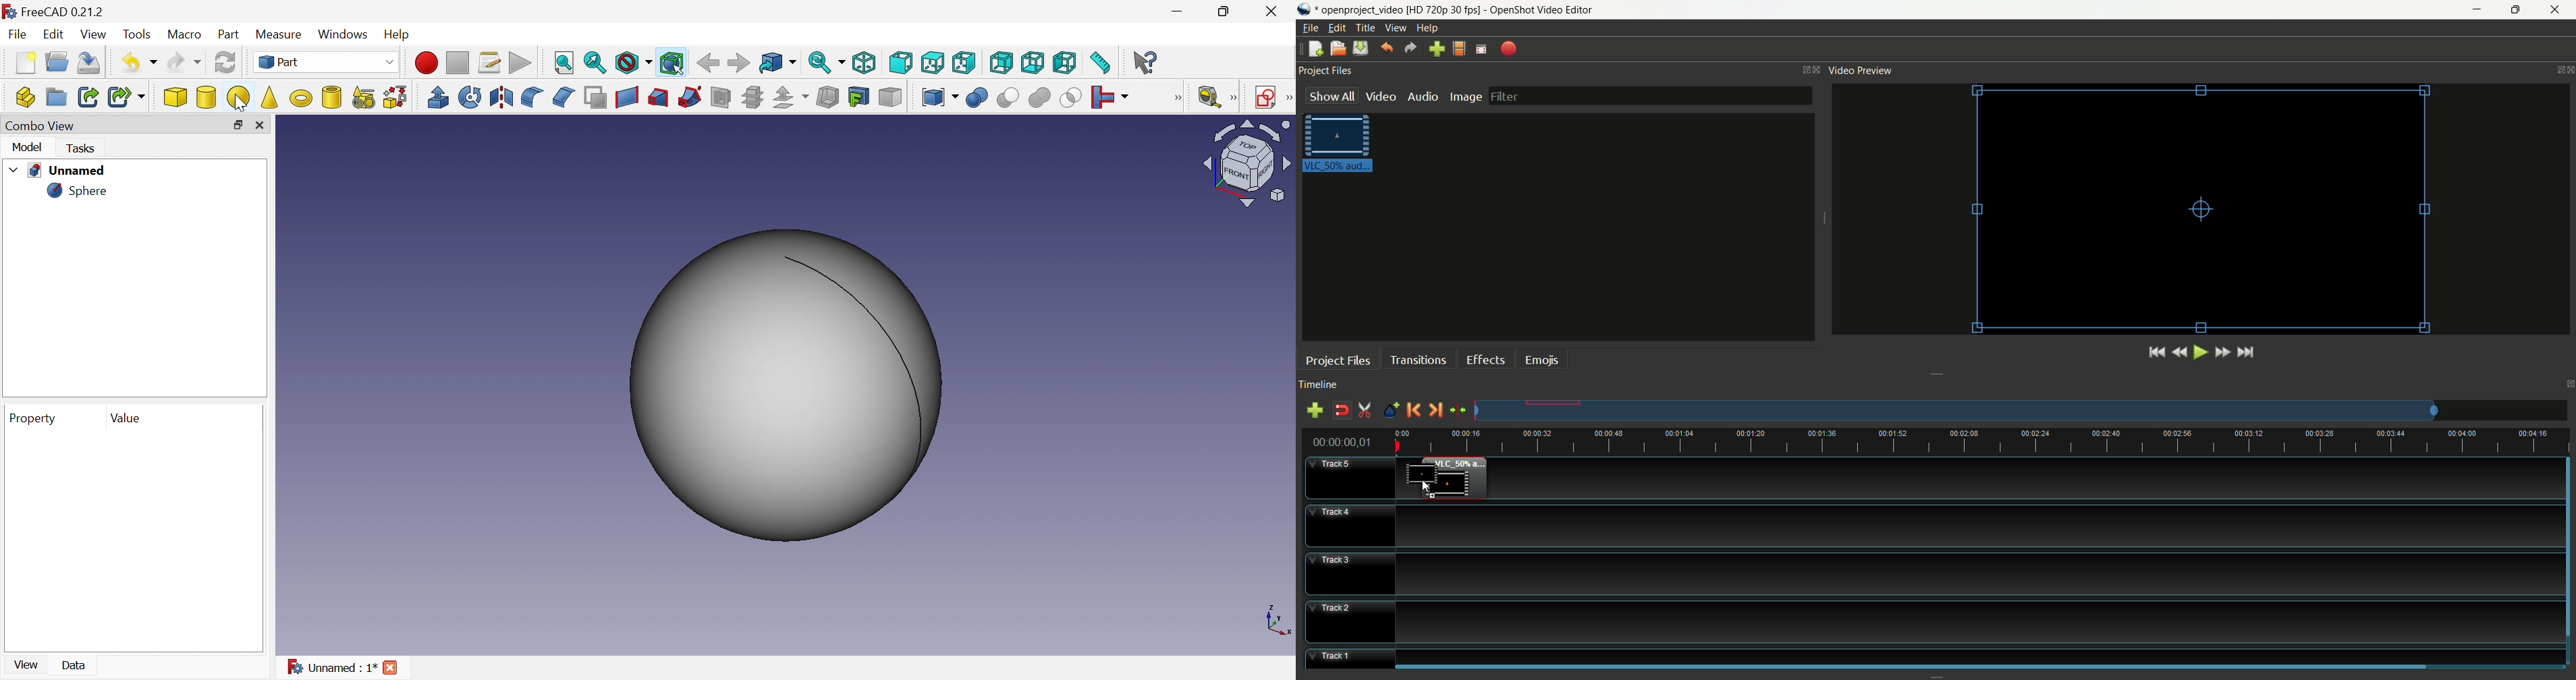 This screenshot has height=700, width=2576. I want to click on Unnamed, so click(57, 170).